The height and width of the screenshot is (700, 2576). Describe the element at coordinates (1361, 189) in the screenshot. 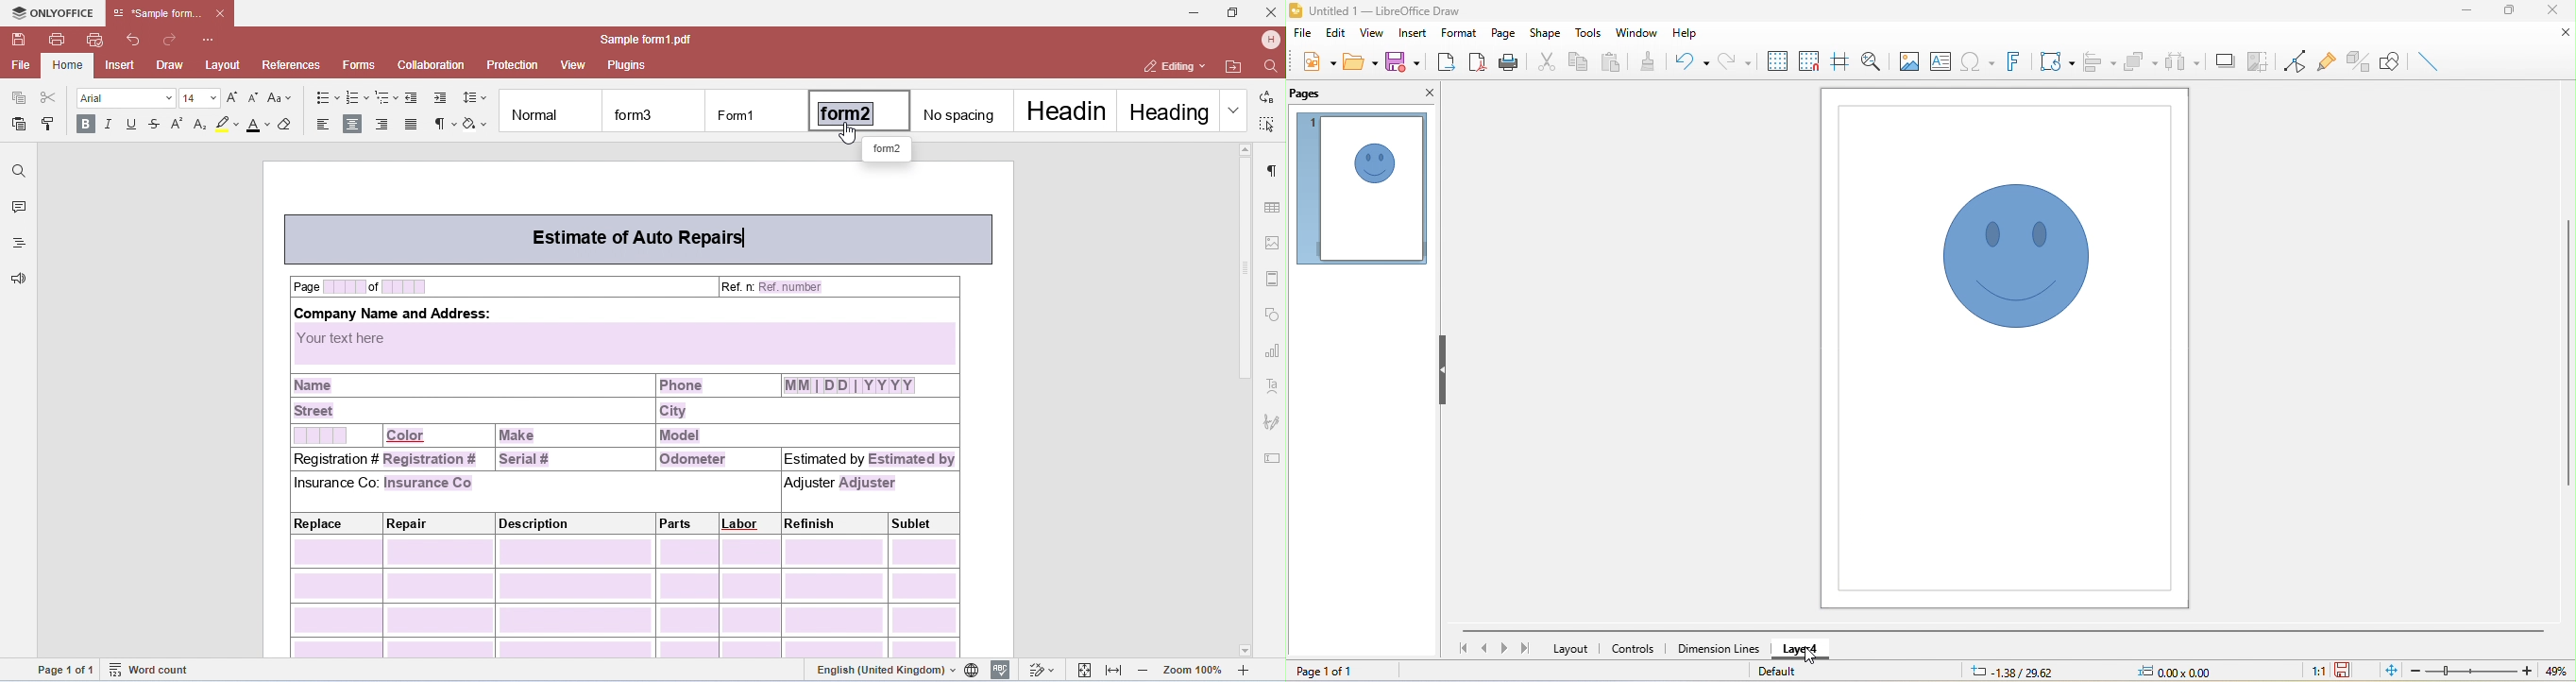

I see `page 1` at that location.